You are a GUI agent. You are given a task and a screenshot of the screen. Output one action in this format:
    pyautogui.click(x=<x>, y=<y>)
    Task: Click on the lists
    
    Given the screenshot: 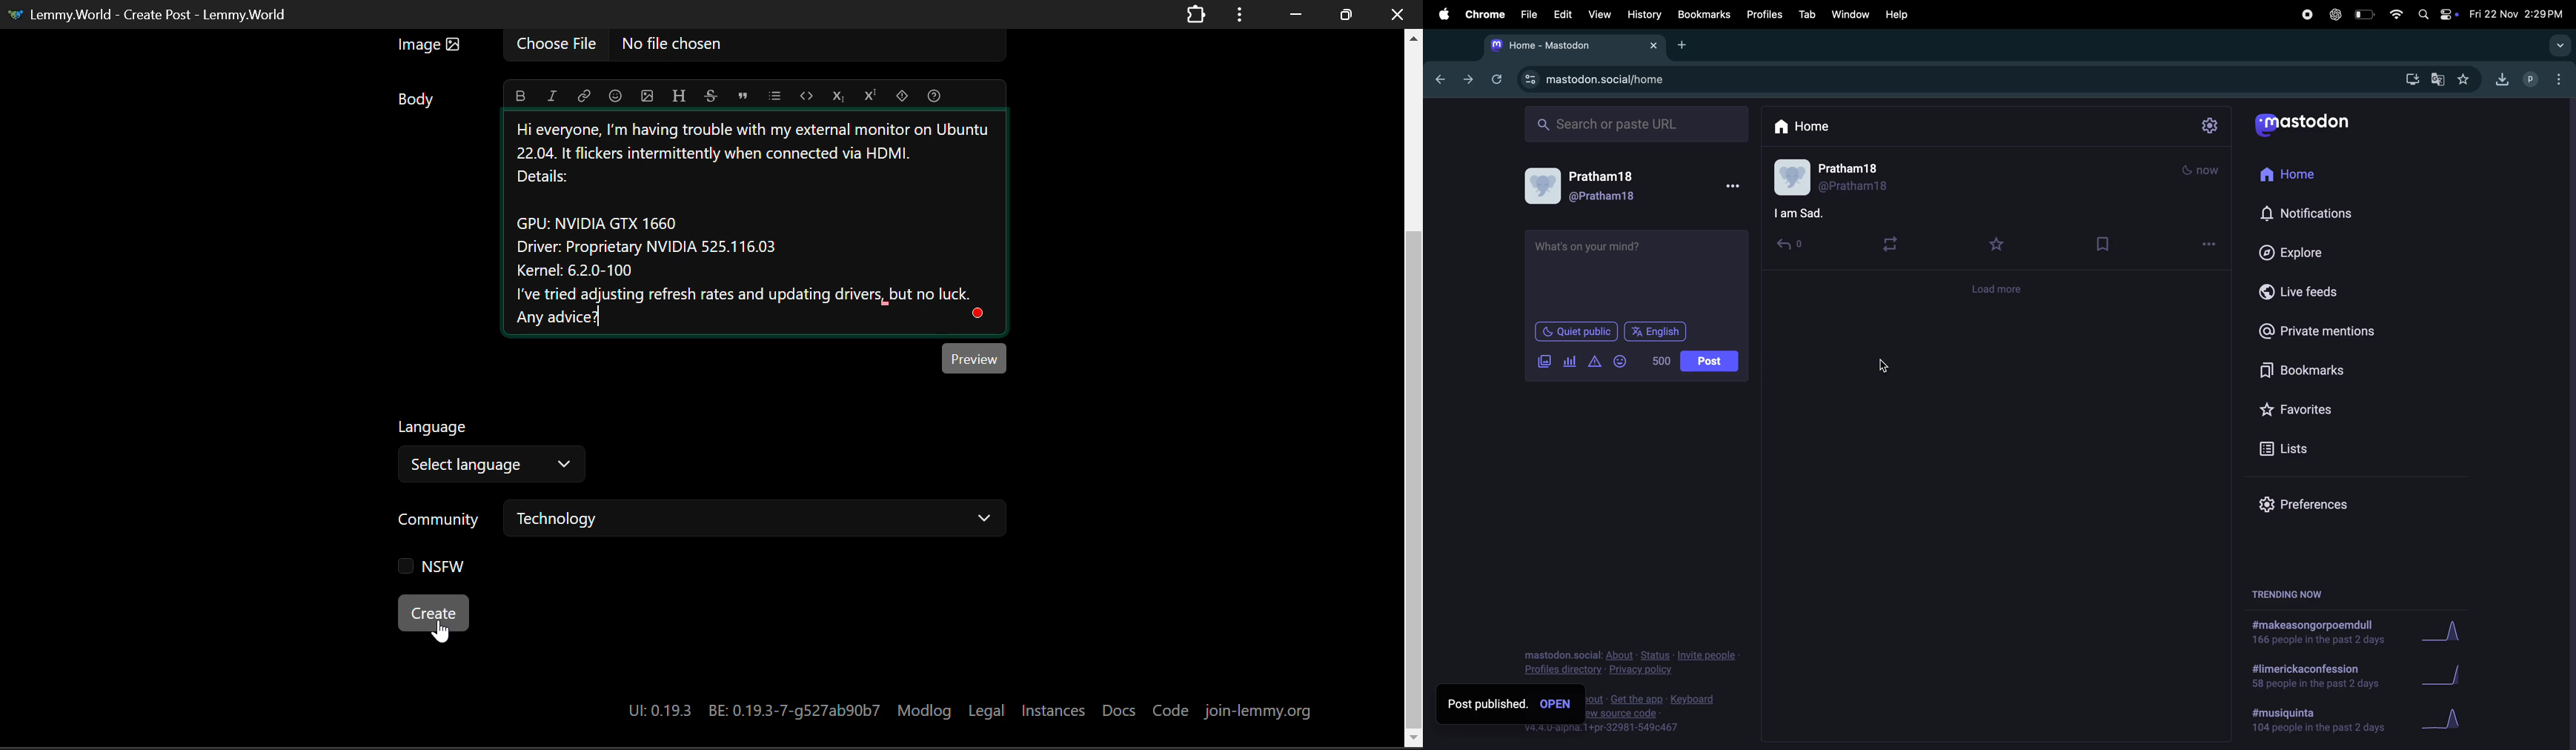 What is the action you would take?
    pyautogui.click(x=2325, y=447)
    